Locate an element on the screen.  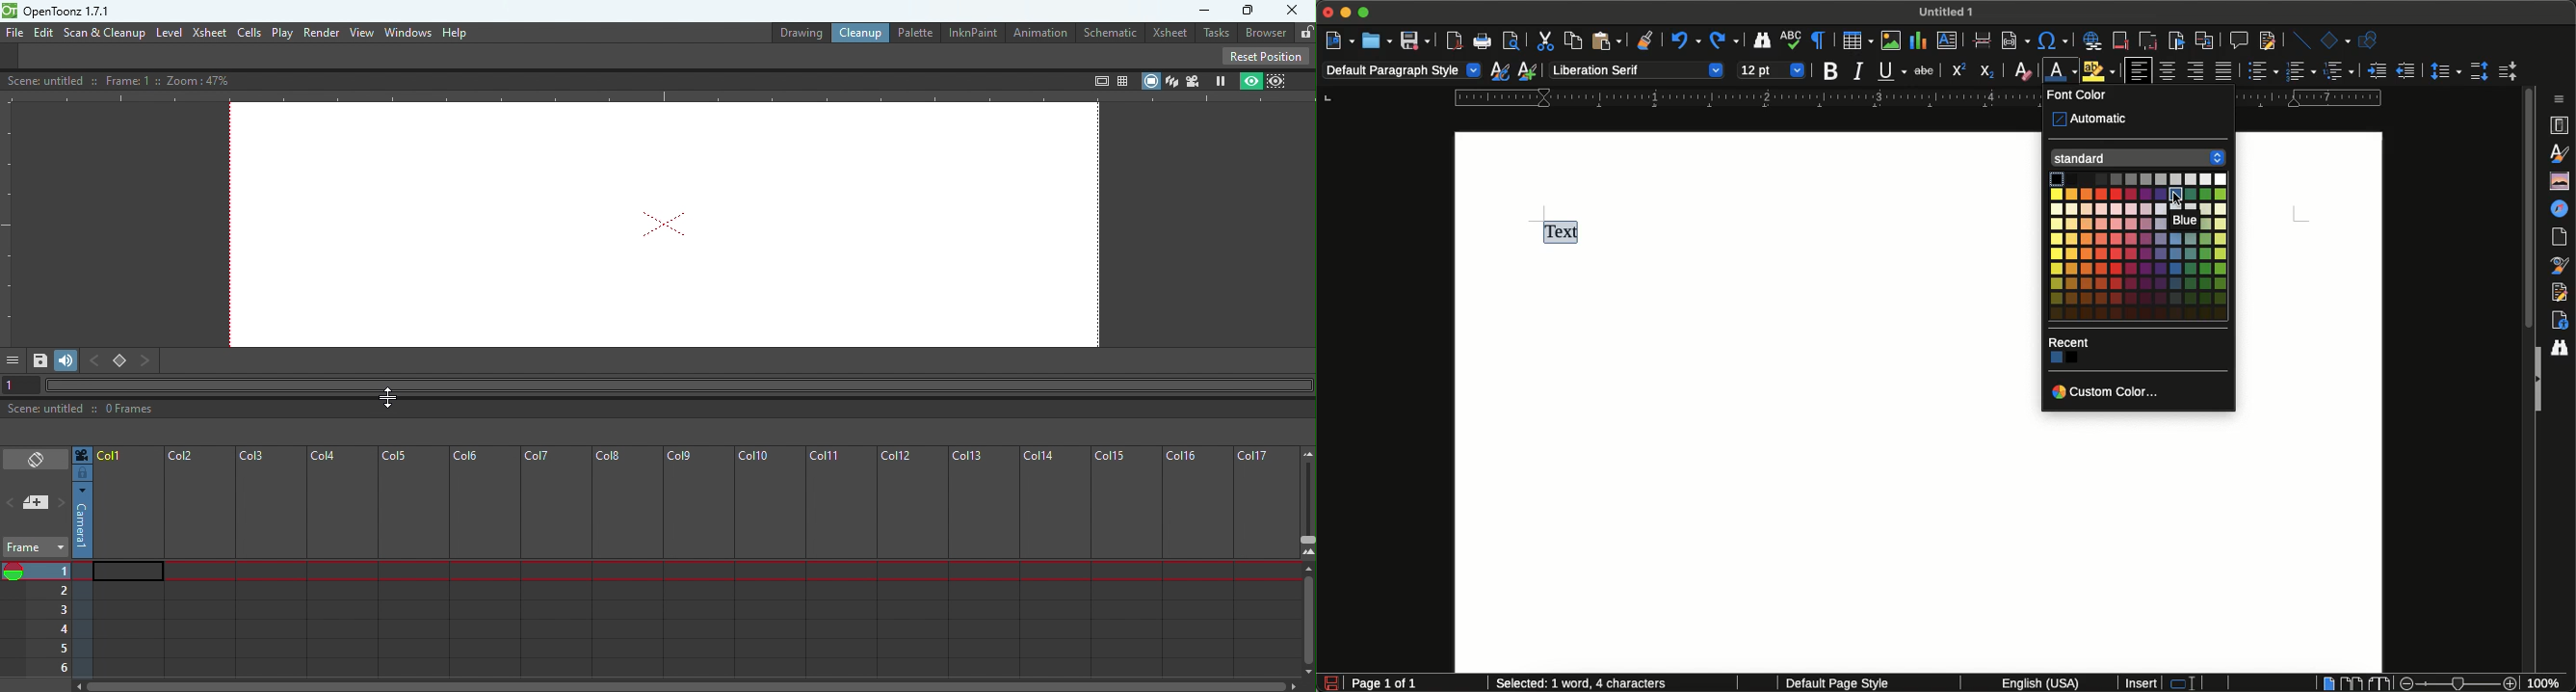
Custom color is located at coordinates (2110, 392).